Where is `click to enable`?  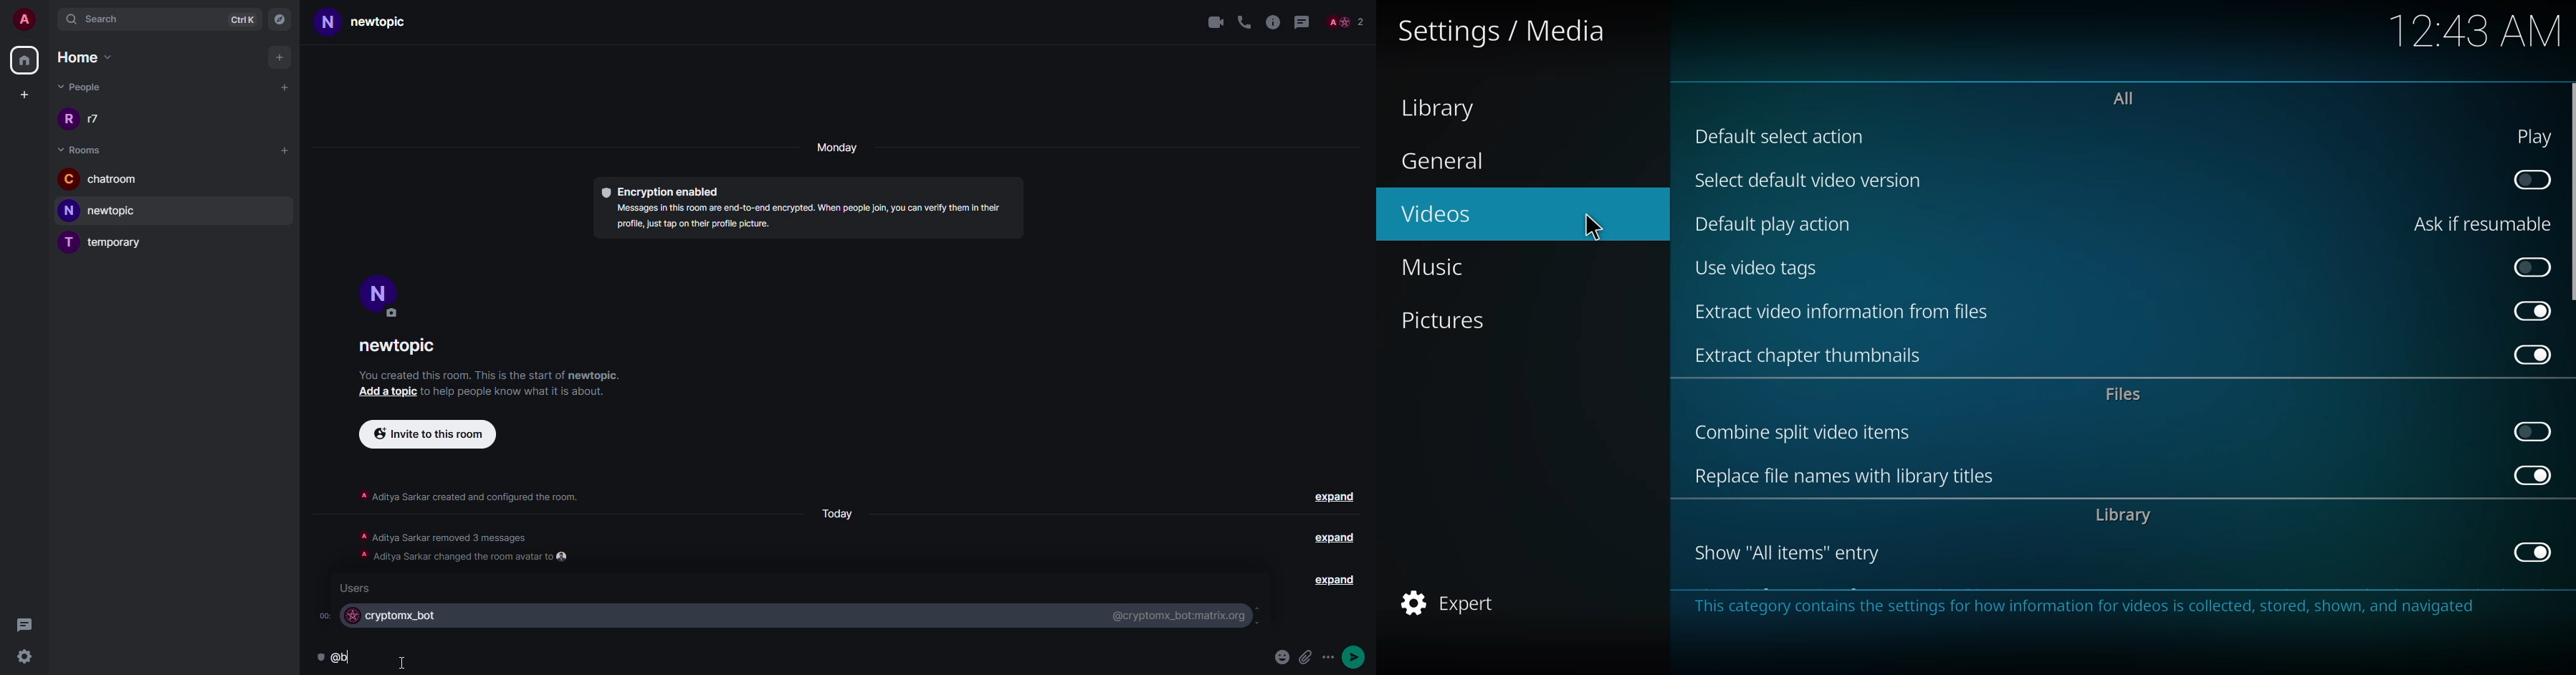
click to enable is located at coordinates (2532, 431).